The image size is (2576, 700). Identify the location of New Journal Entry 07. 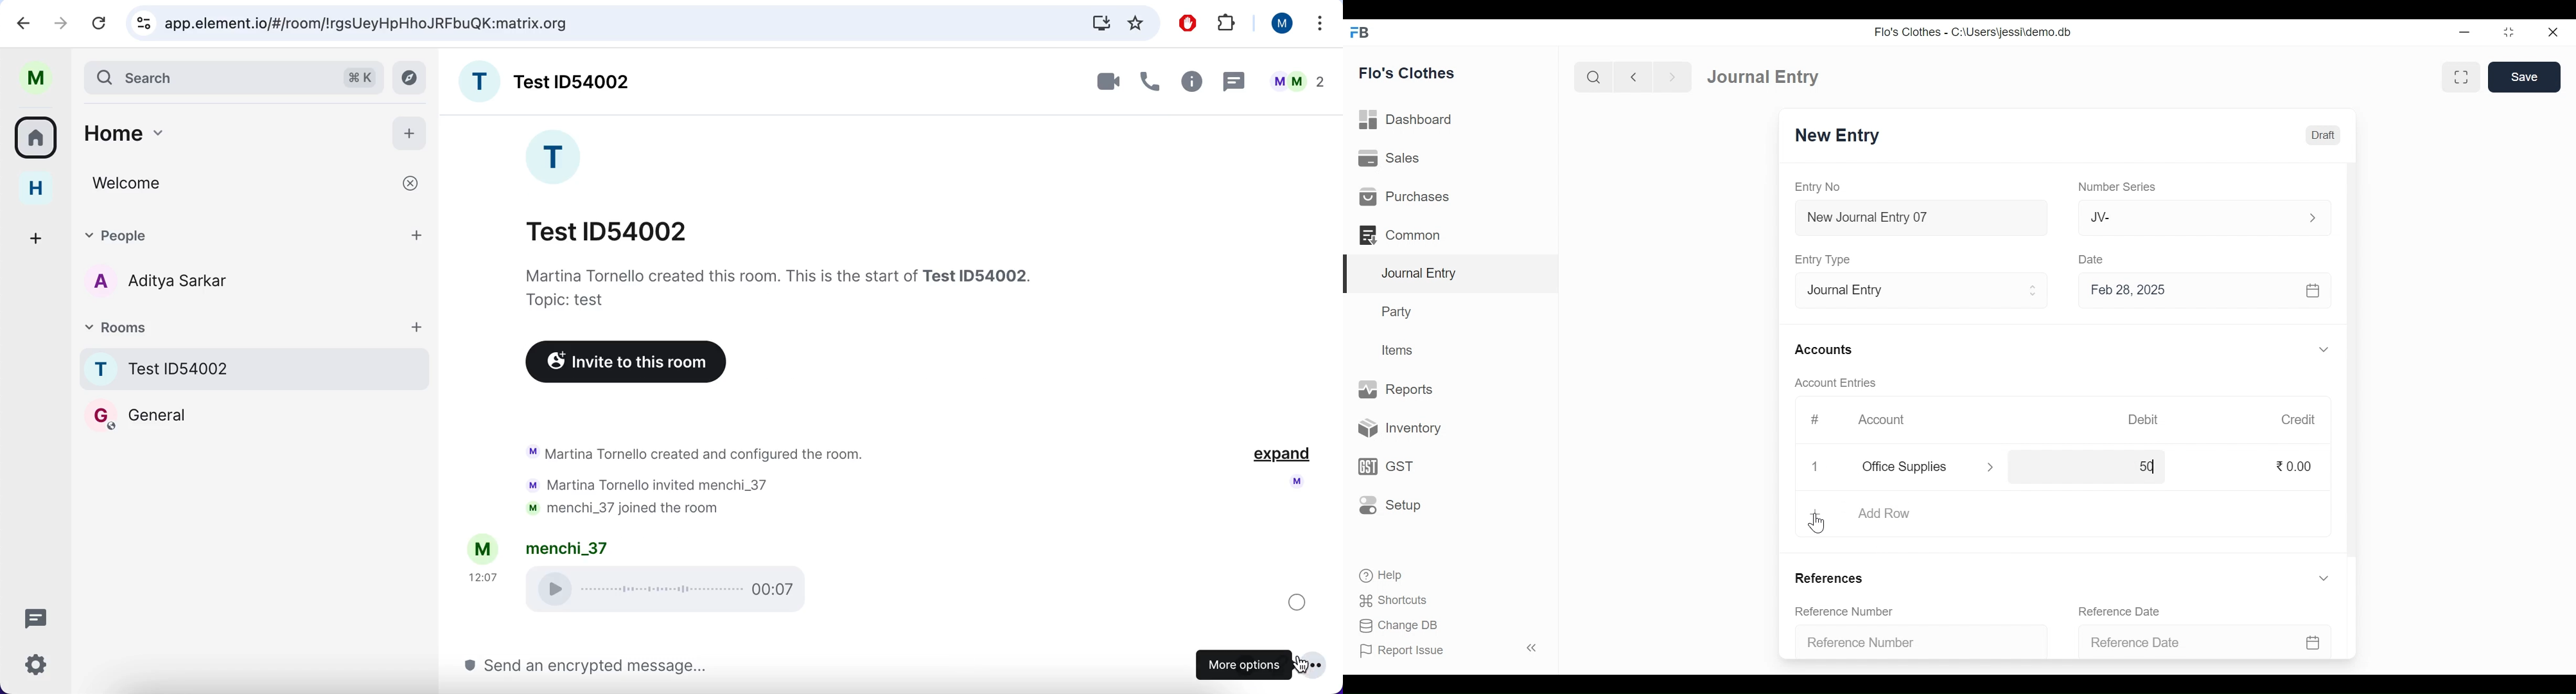
(1922, 220).